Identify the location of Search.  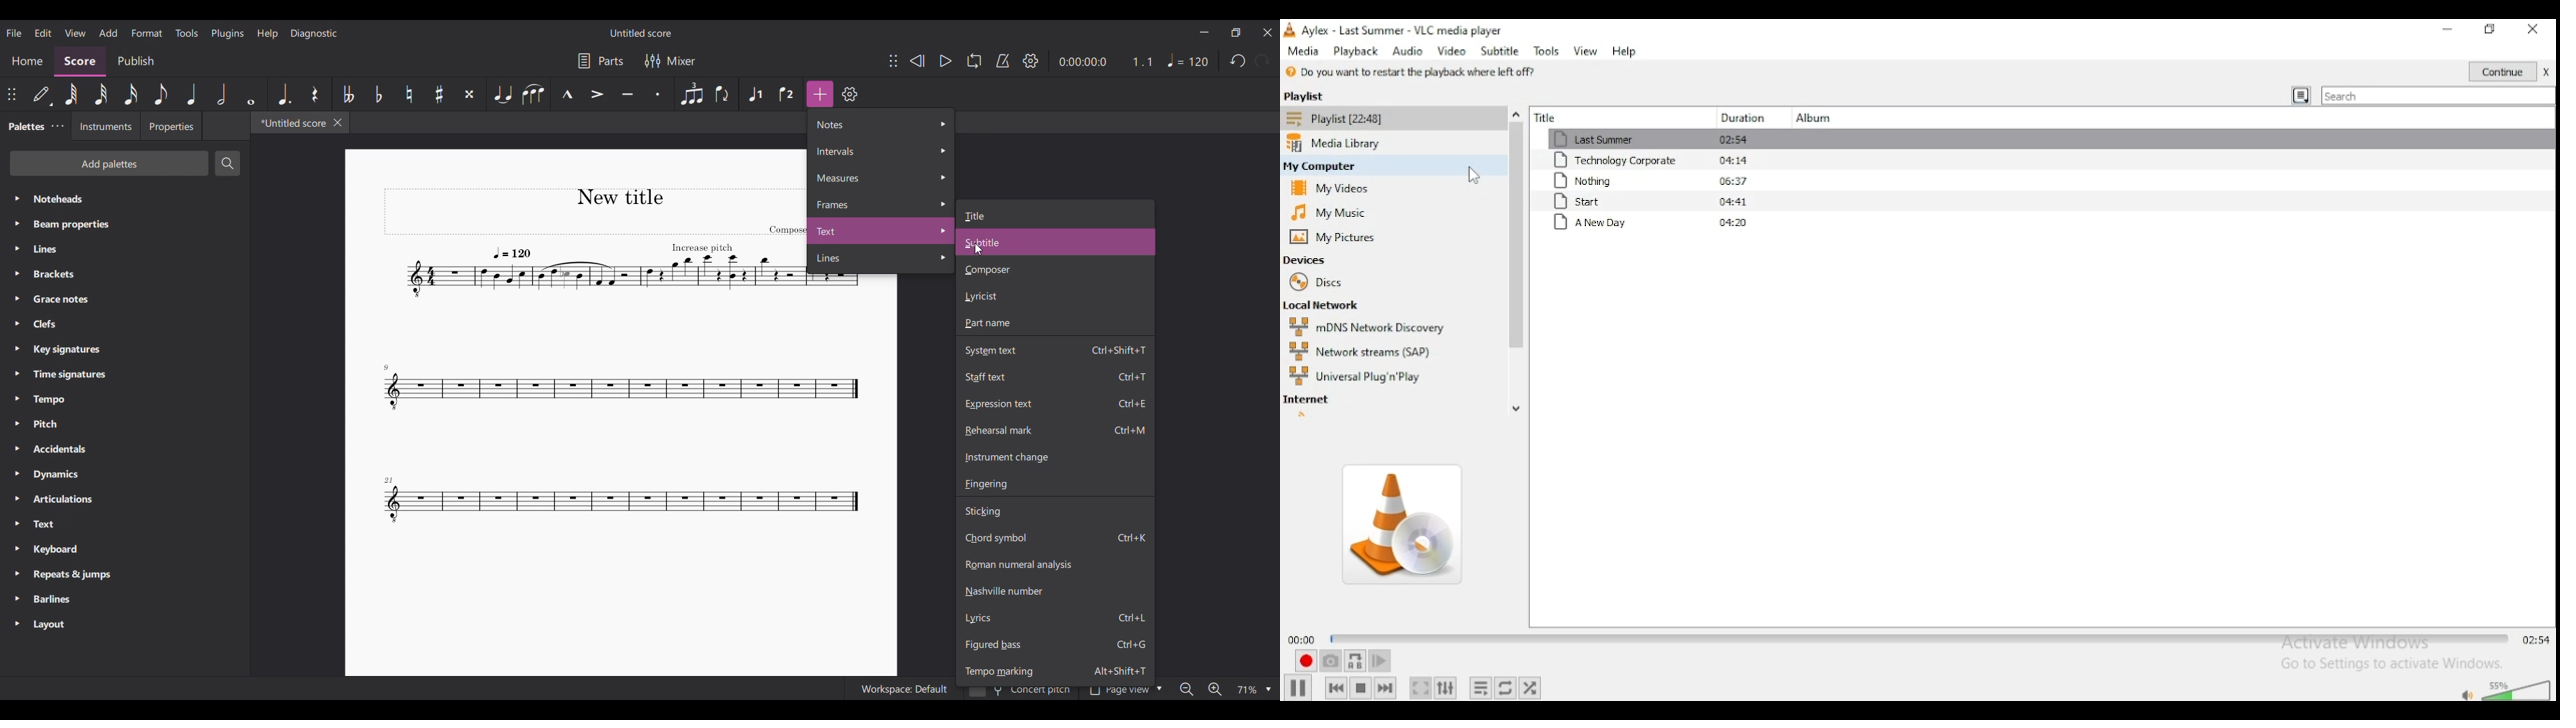
(227, 163).